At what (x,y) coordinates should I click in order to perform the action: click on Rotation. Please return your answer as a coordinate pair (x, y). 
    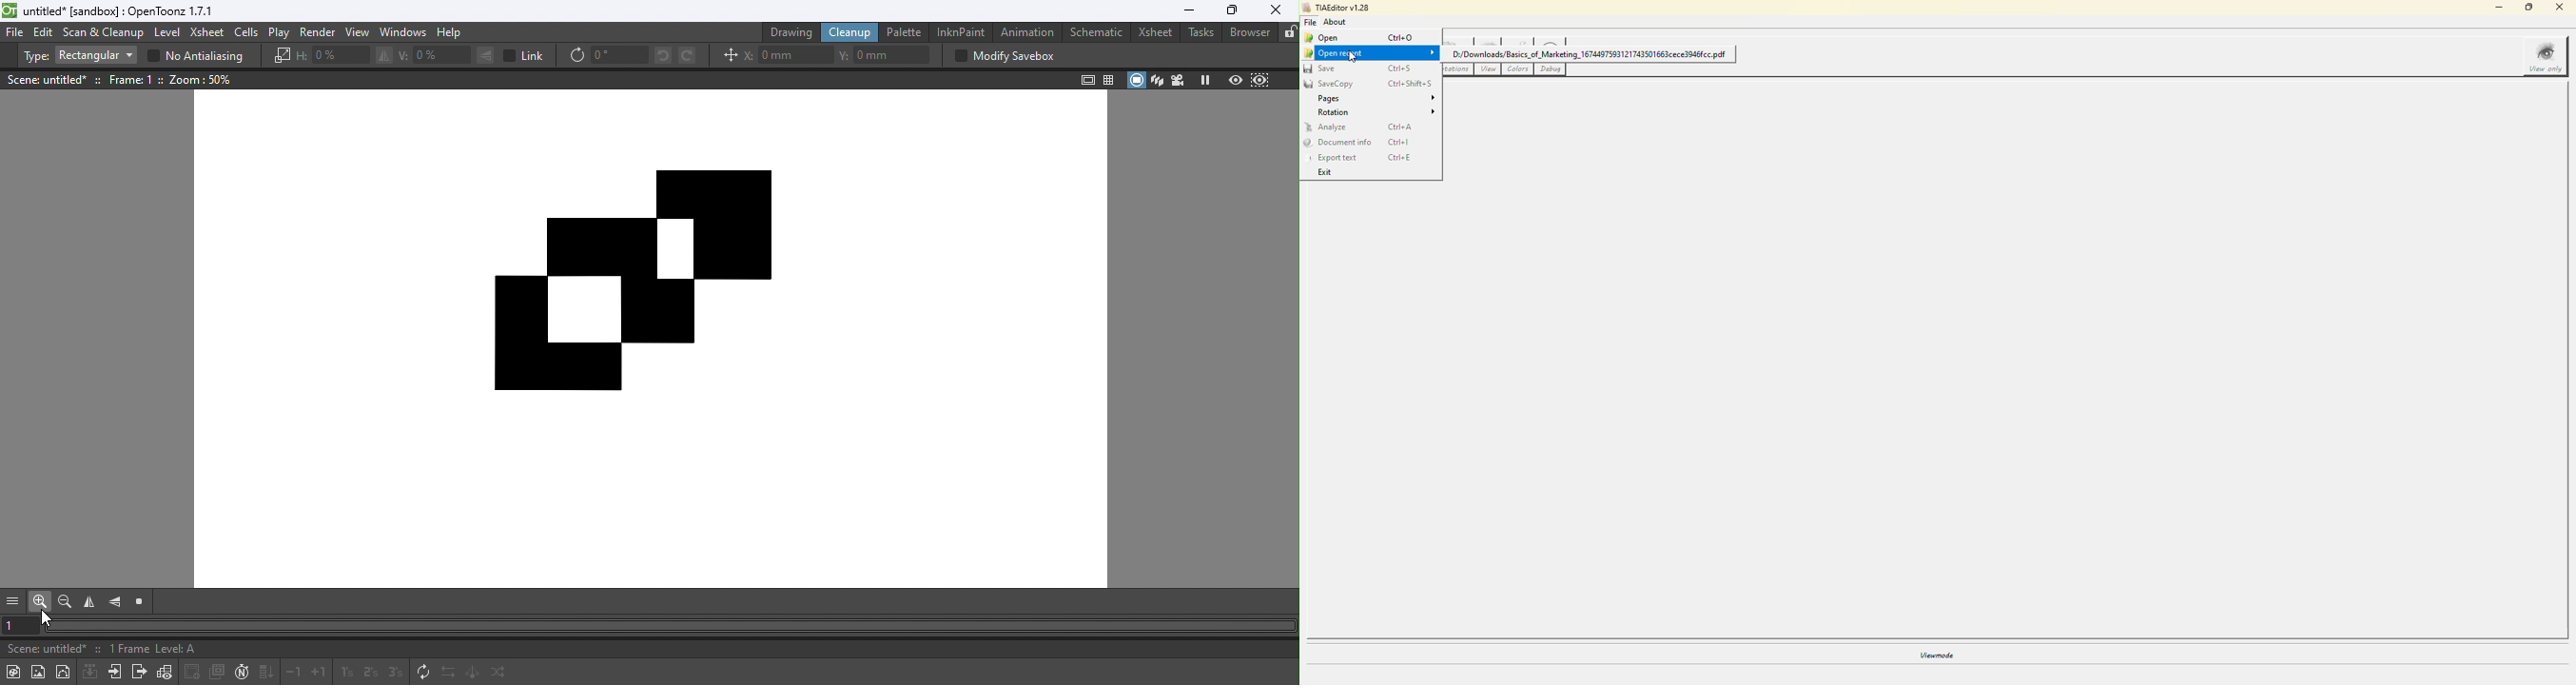
    Looking at the image, I should click on (607, 56).